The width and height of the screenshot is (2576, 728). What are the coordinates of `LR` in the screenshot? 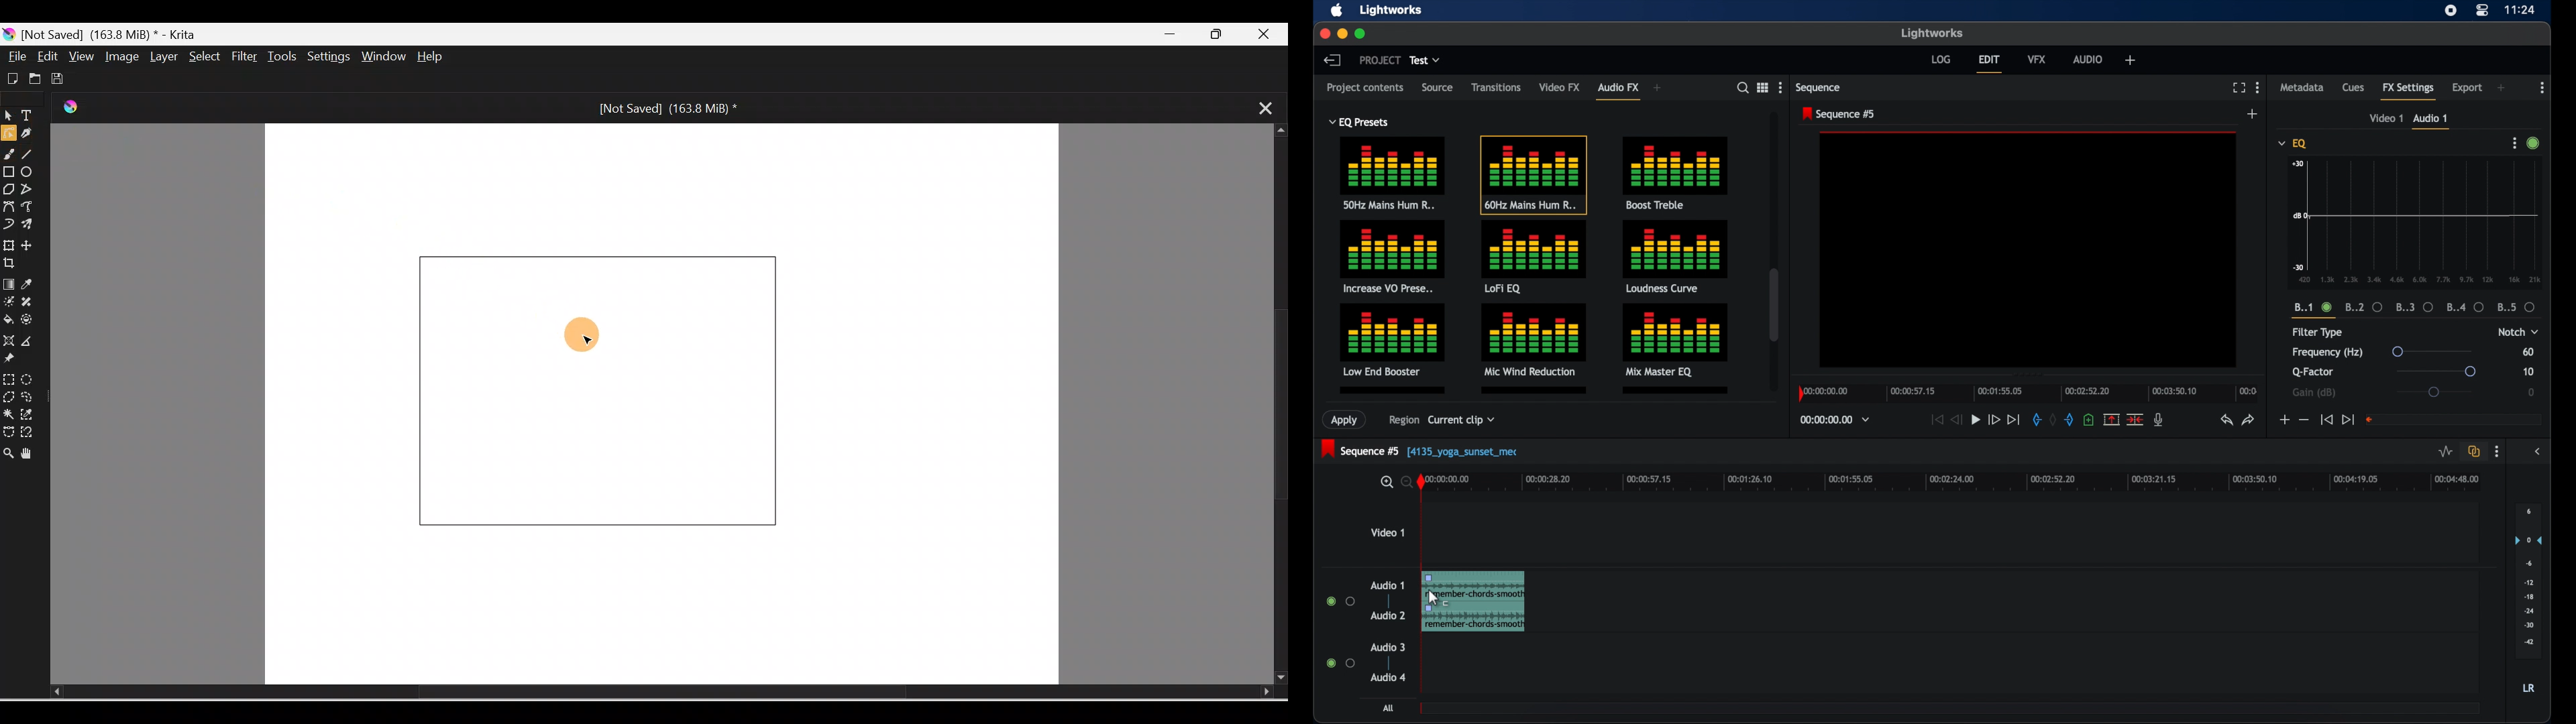 It's located at (2528, 687).